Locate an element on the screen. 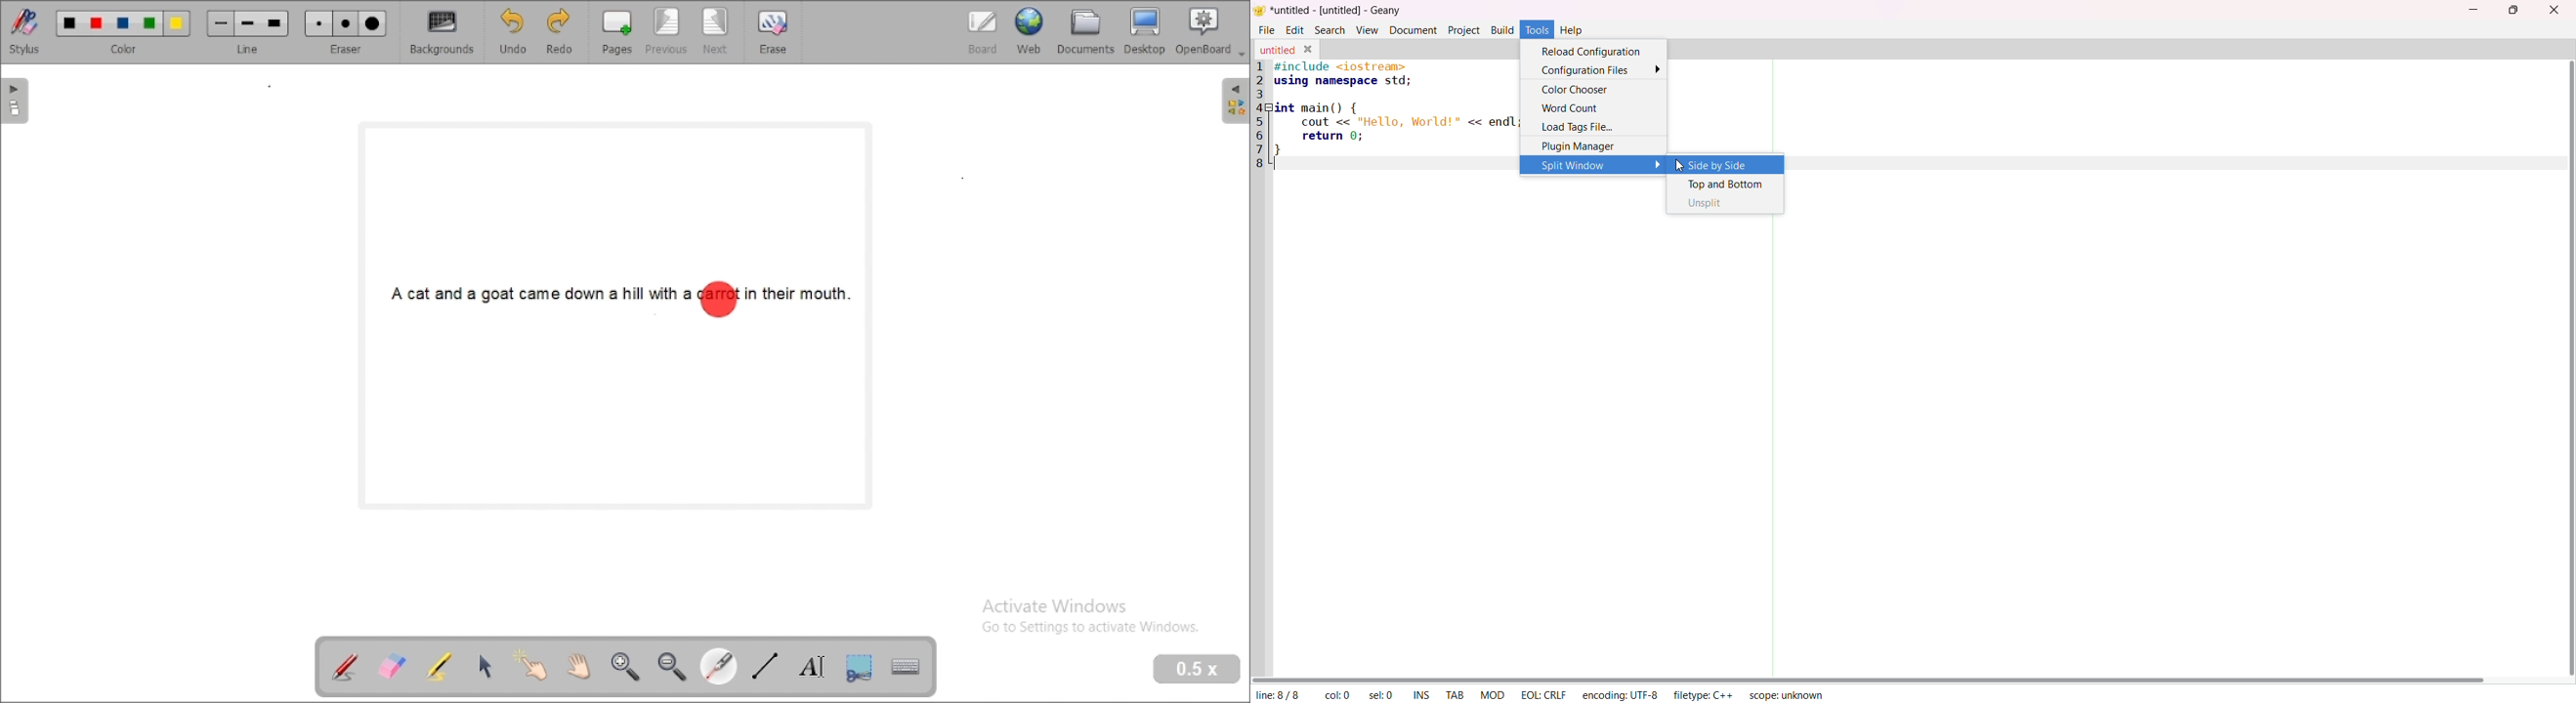 The height and width of the screenshot is (728, 2576). previous is located at coordinates (666, 32).